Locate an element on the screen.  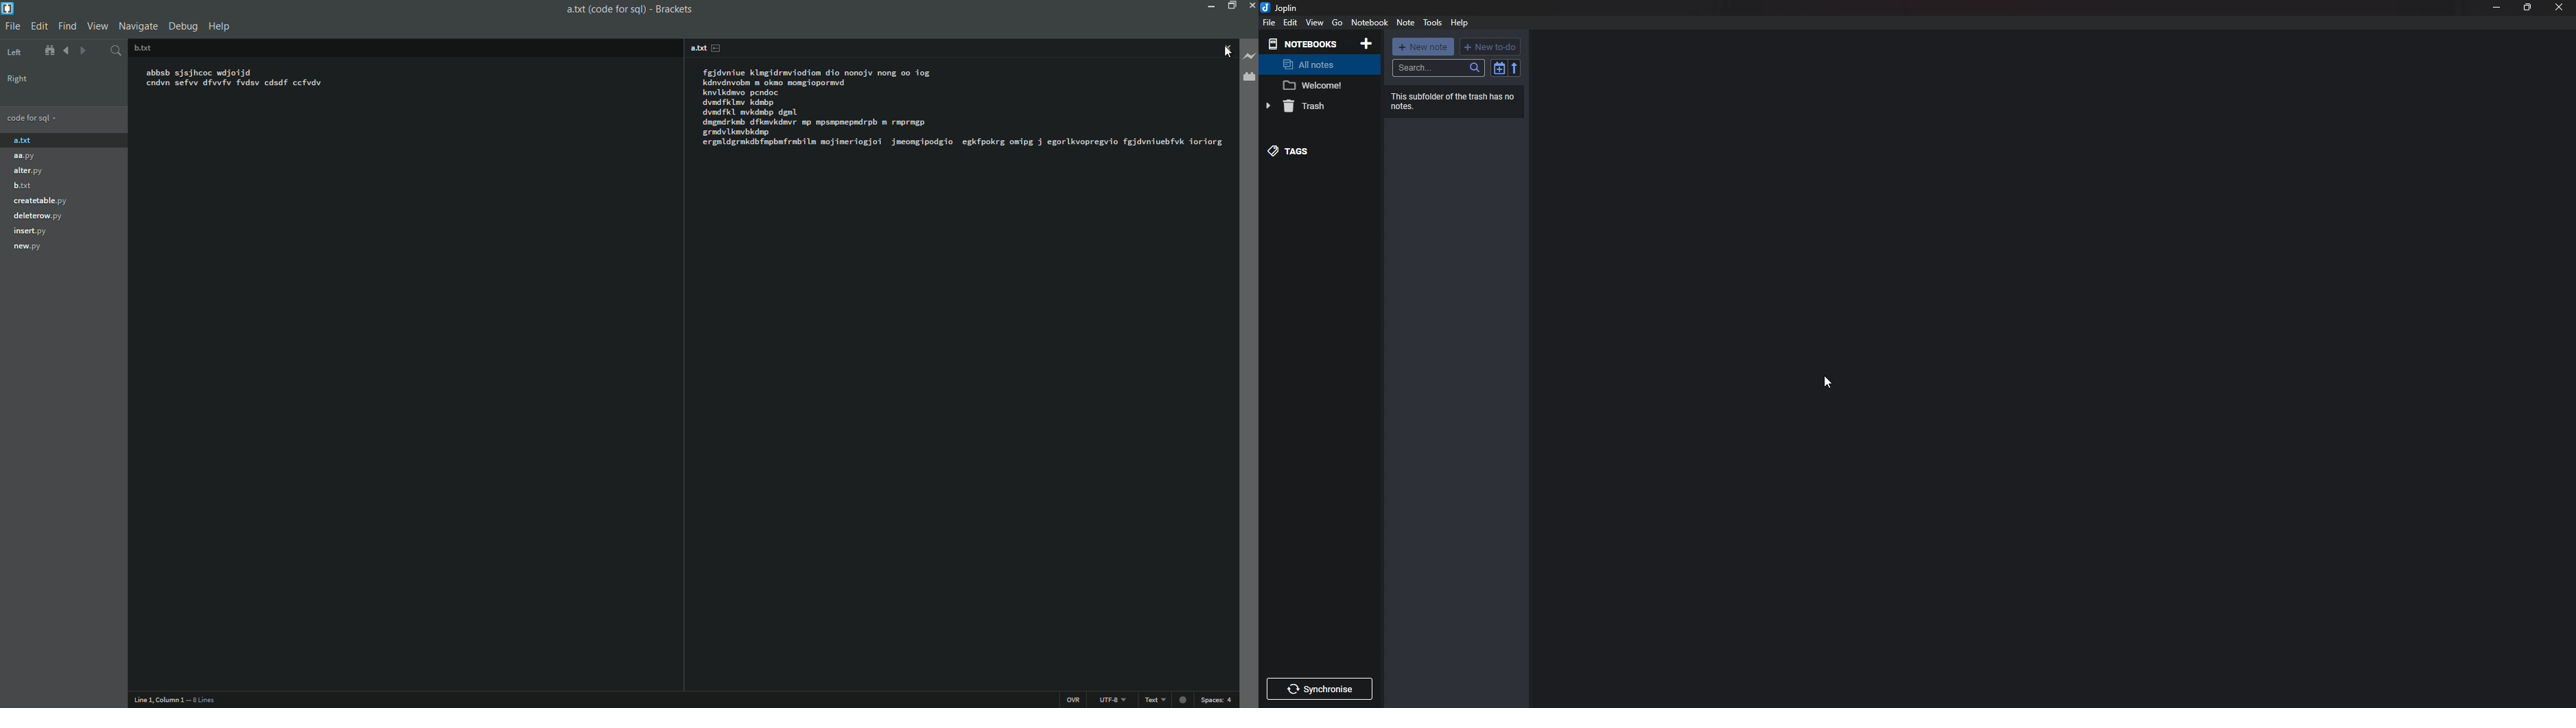
help is located at coordinates (1460, 23).